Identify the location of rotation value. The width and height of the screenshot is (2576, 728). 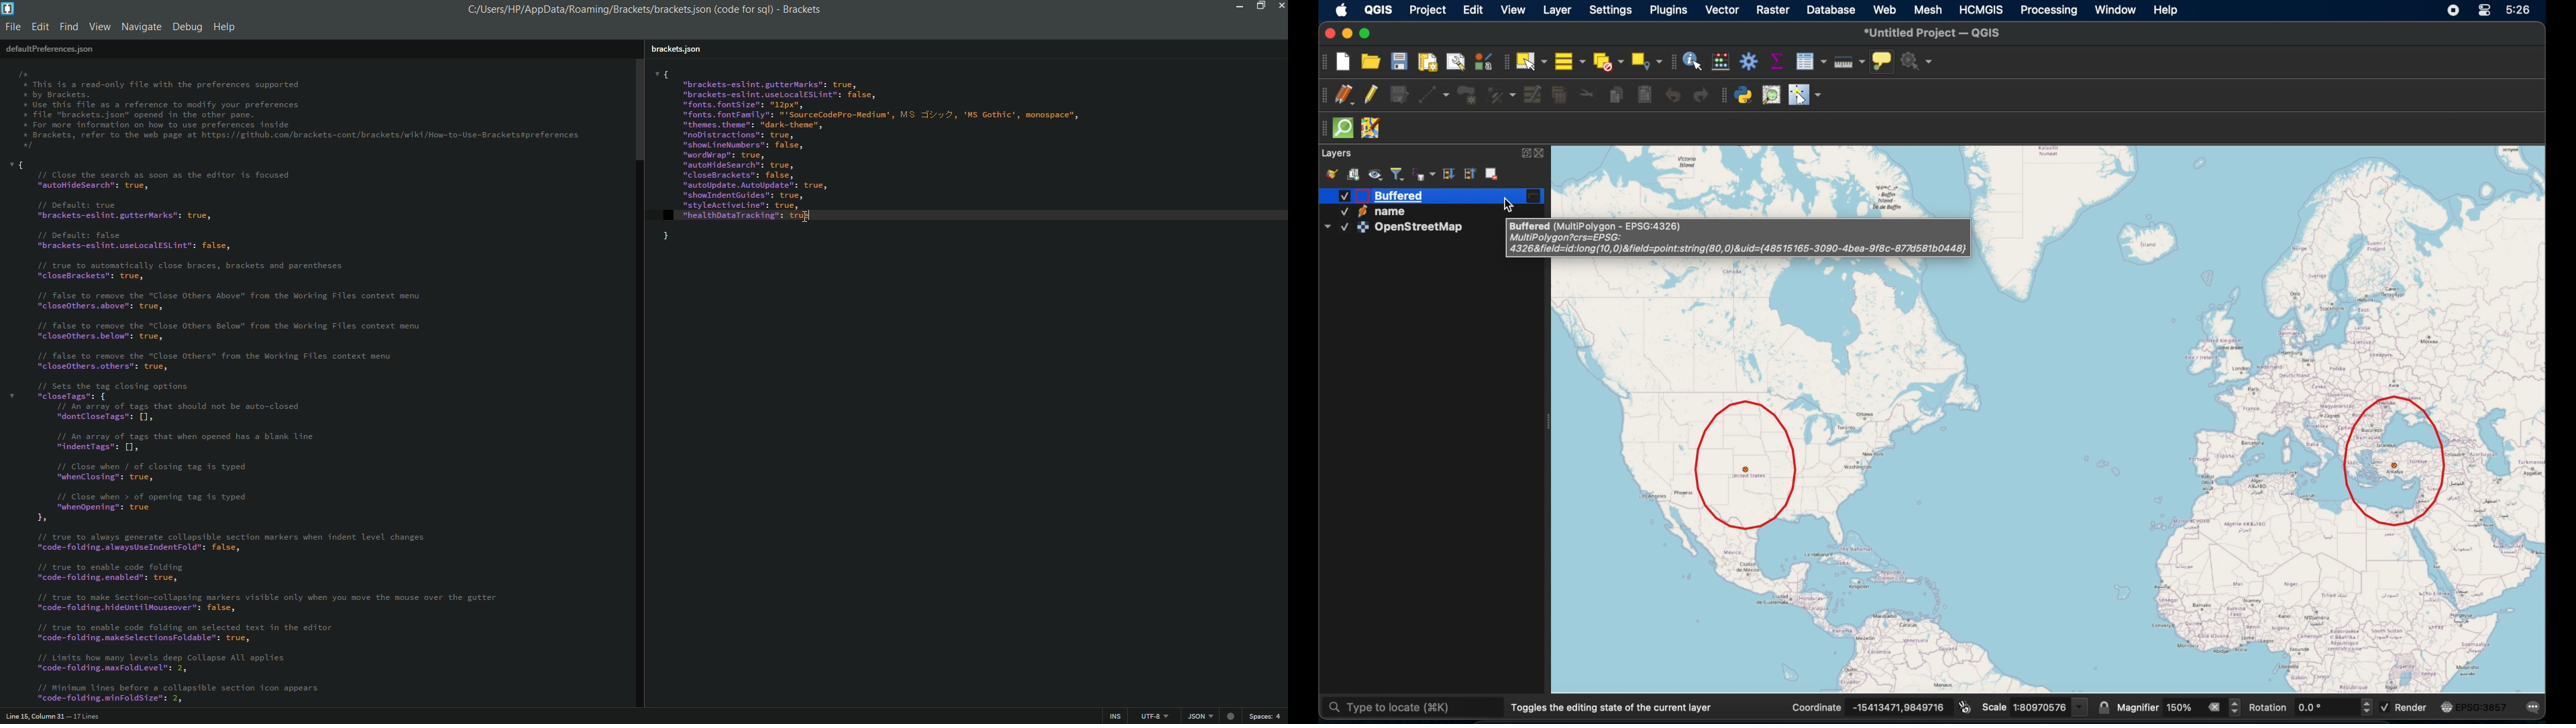
(2326, 707).